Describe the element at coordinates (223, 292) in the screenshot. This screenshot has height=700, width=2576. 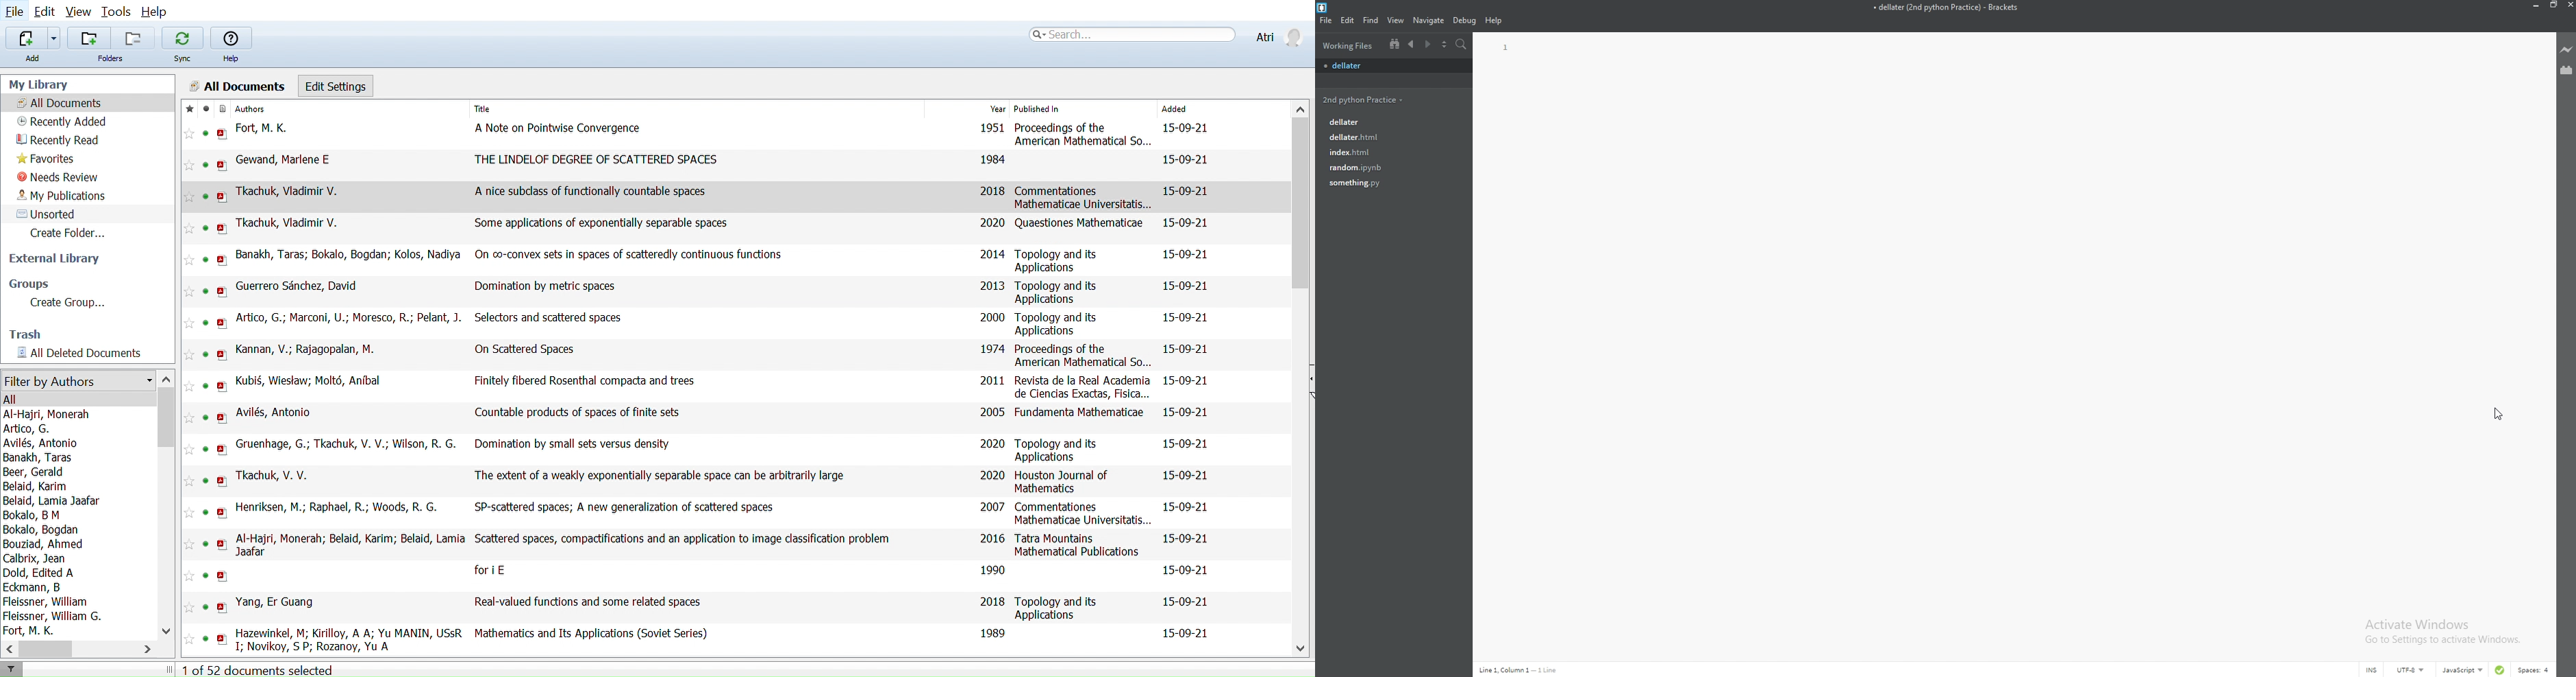
I see `open PDF` at that location.